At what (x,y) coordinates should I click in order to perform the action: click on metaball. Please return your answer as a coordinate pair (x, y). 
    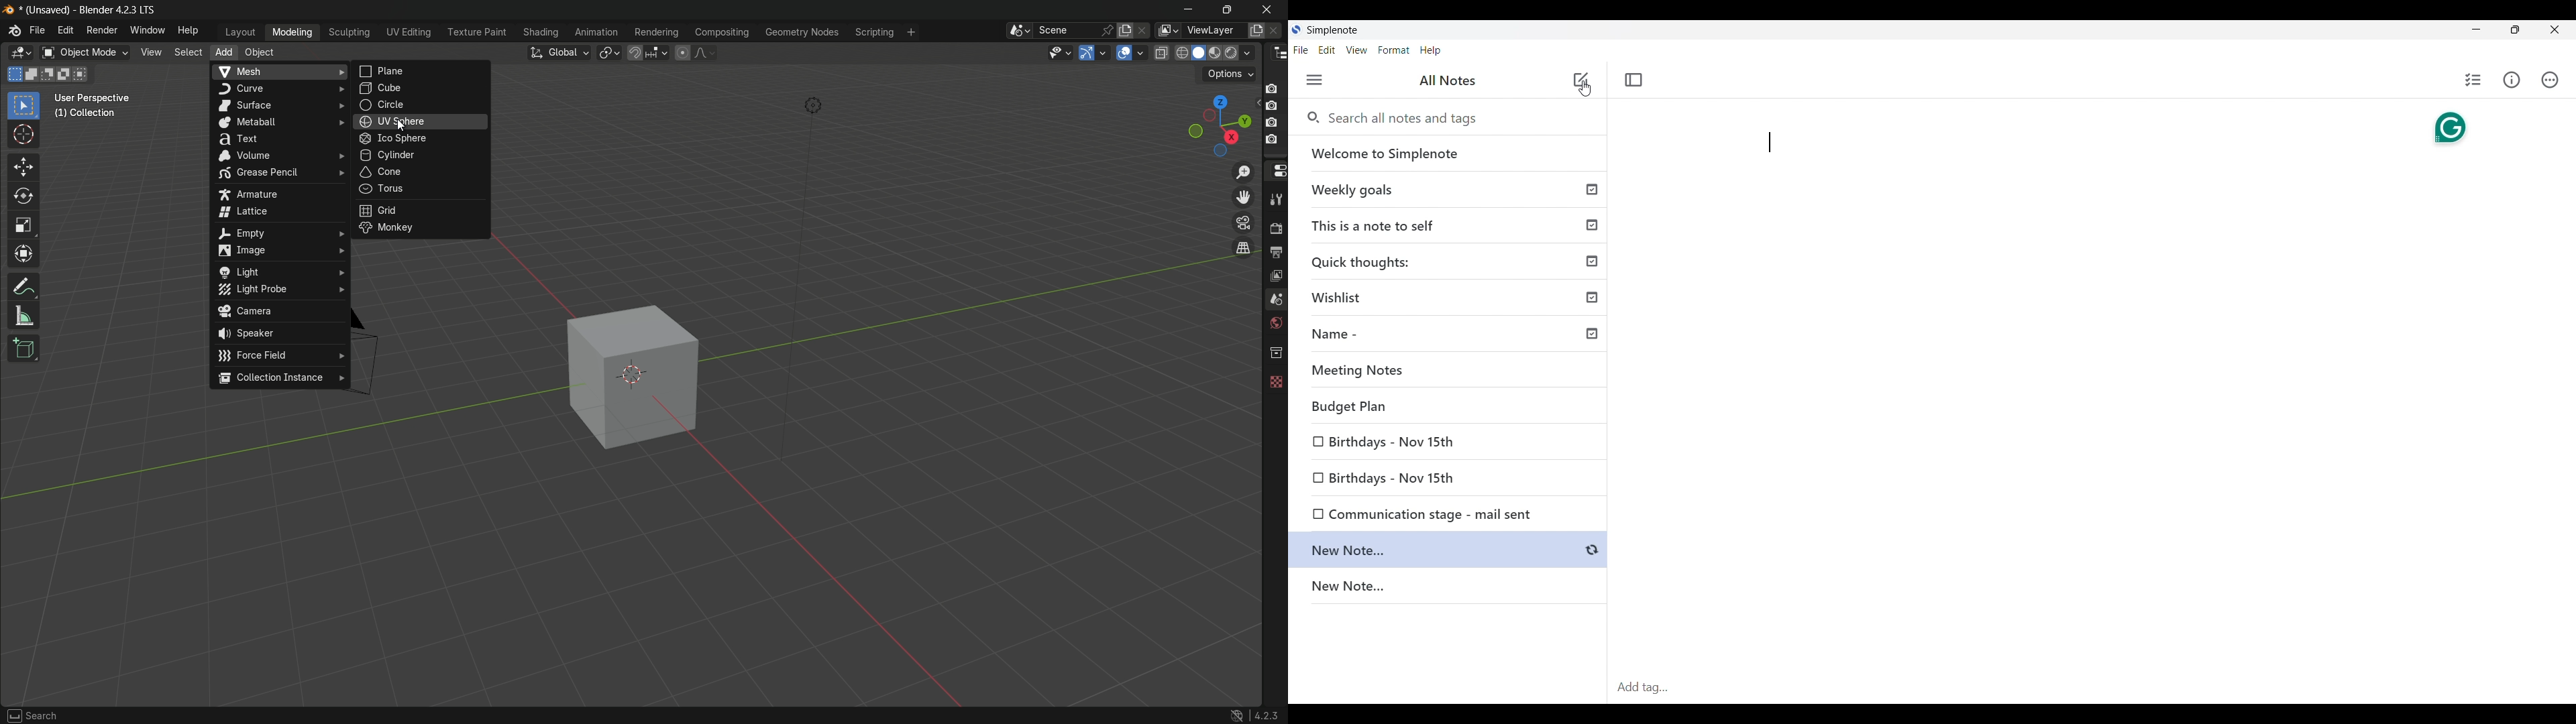
    Looking at the image, I should click on (280, 123).